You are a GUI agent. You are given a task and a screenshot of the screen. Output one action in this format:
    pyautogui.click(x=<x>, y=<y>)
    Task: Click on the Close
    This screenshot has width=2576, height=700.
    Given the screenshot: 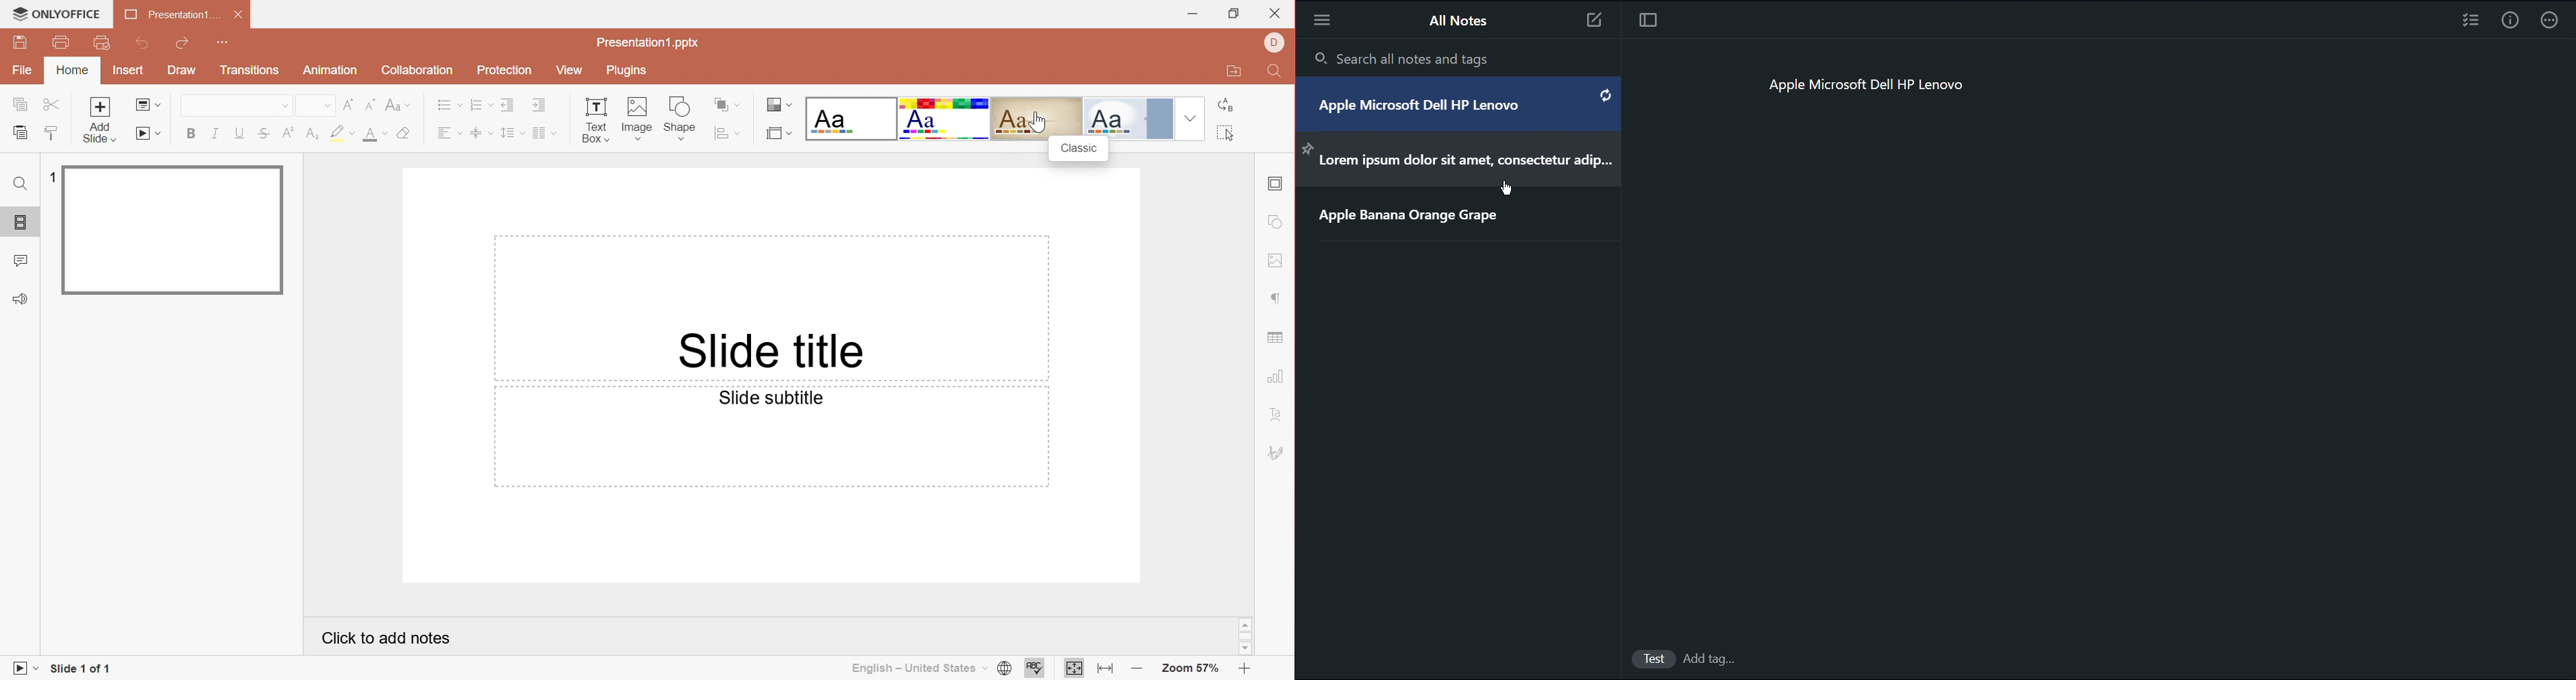 What is the action you would take?
    pyautogui.click(x=239, y=15)
    